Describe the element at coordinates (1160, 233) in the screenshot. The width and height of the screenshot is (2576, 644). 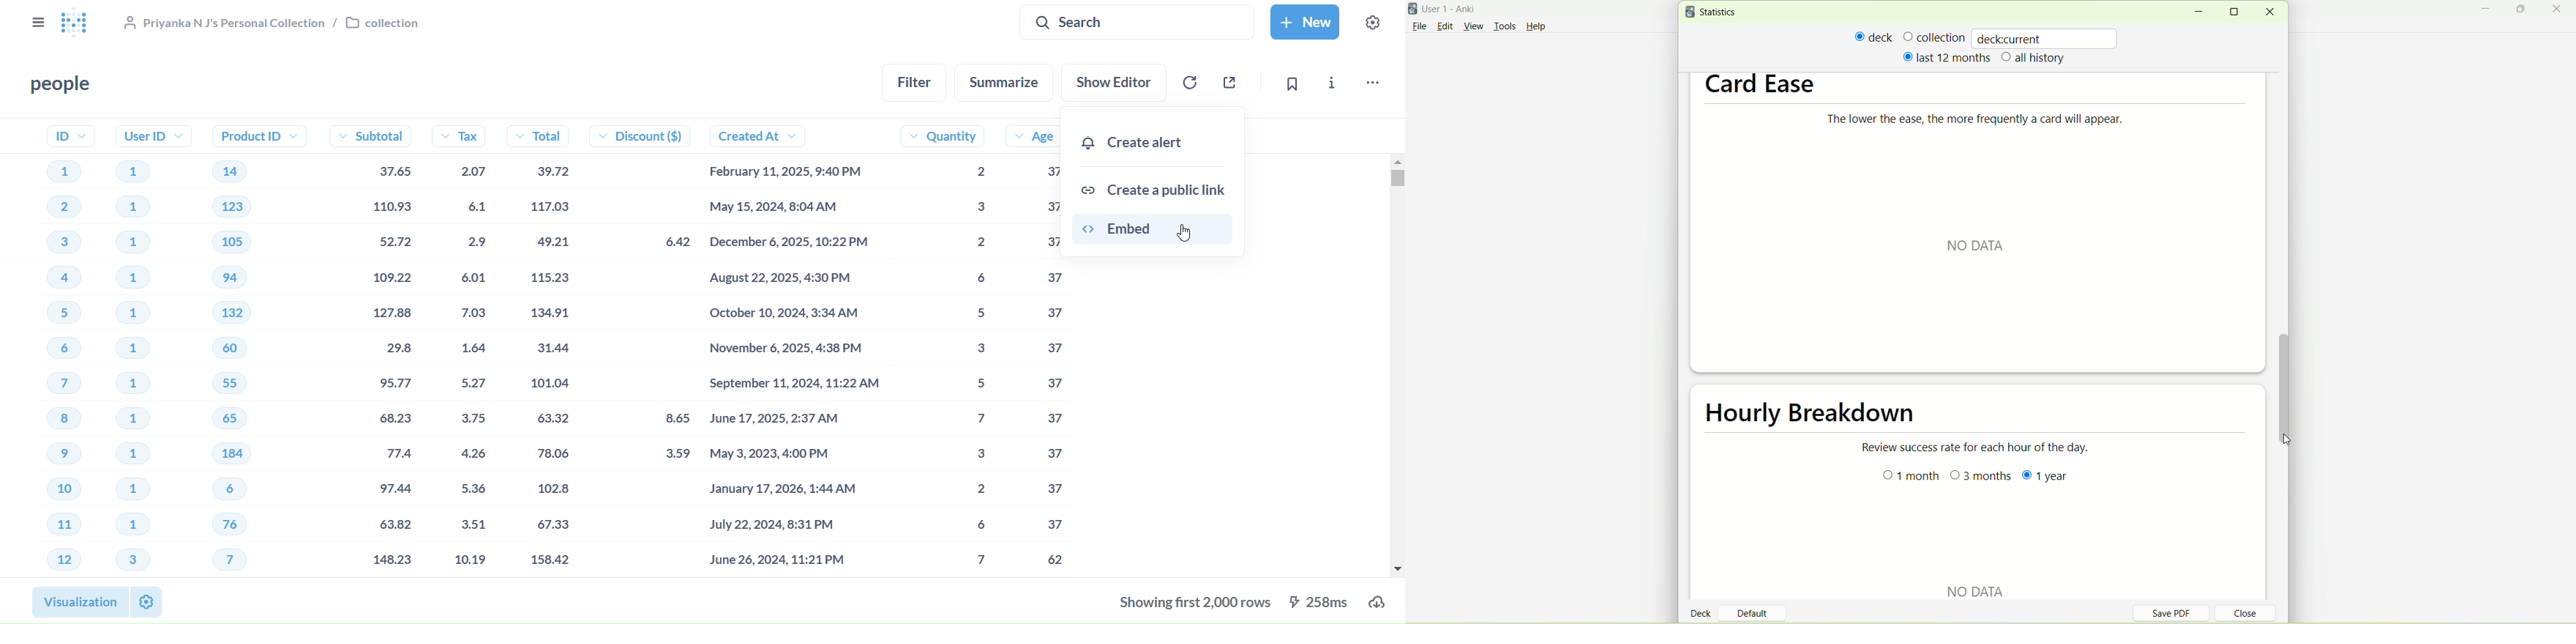
I see `embed` at that location.